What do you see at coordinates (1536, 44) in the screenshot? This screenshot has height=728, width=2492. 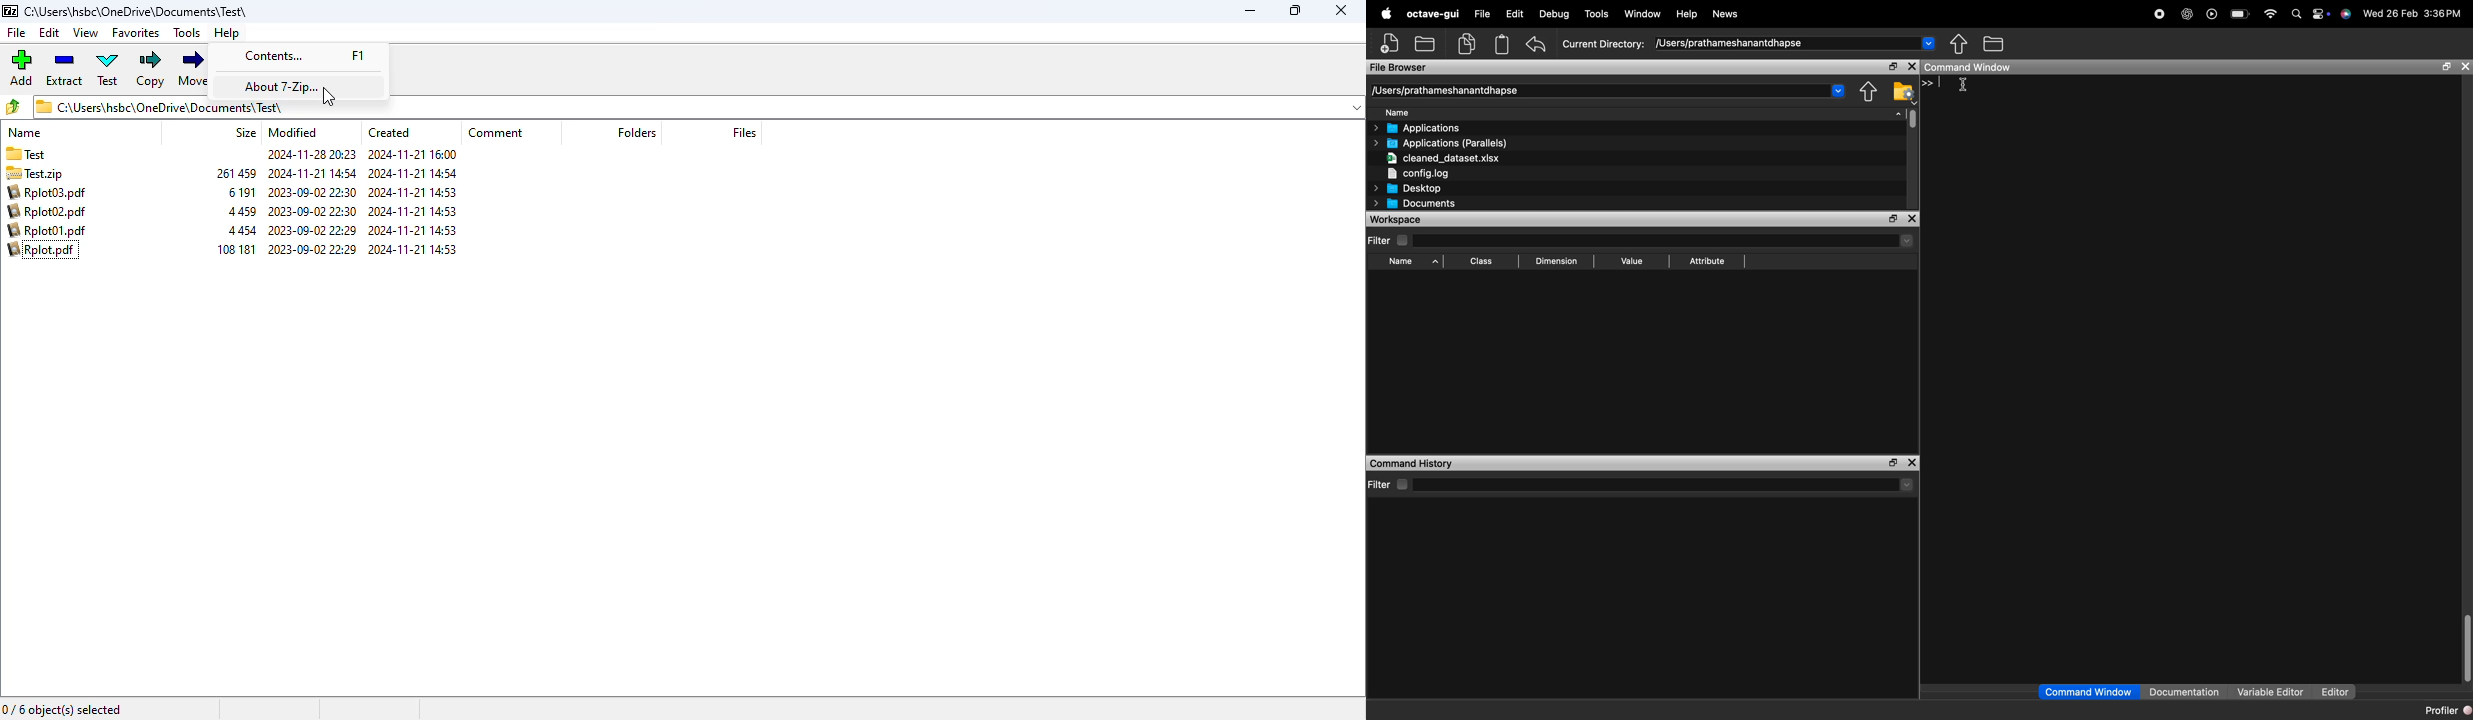 I see `undo` at bounding box center [1536, 44].